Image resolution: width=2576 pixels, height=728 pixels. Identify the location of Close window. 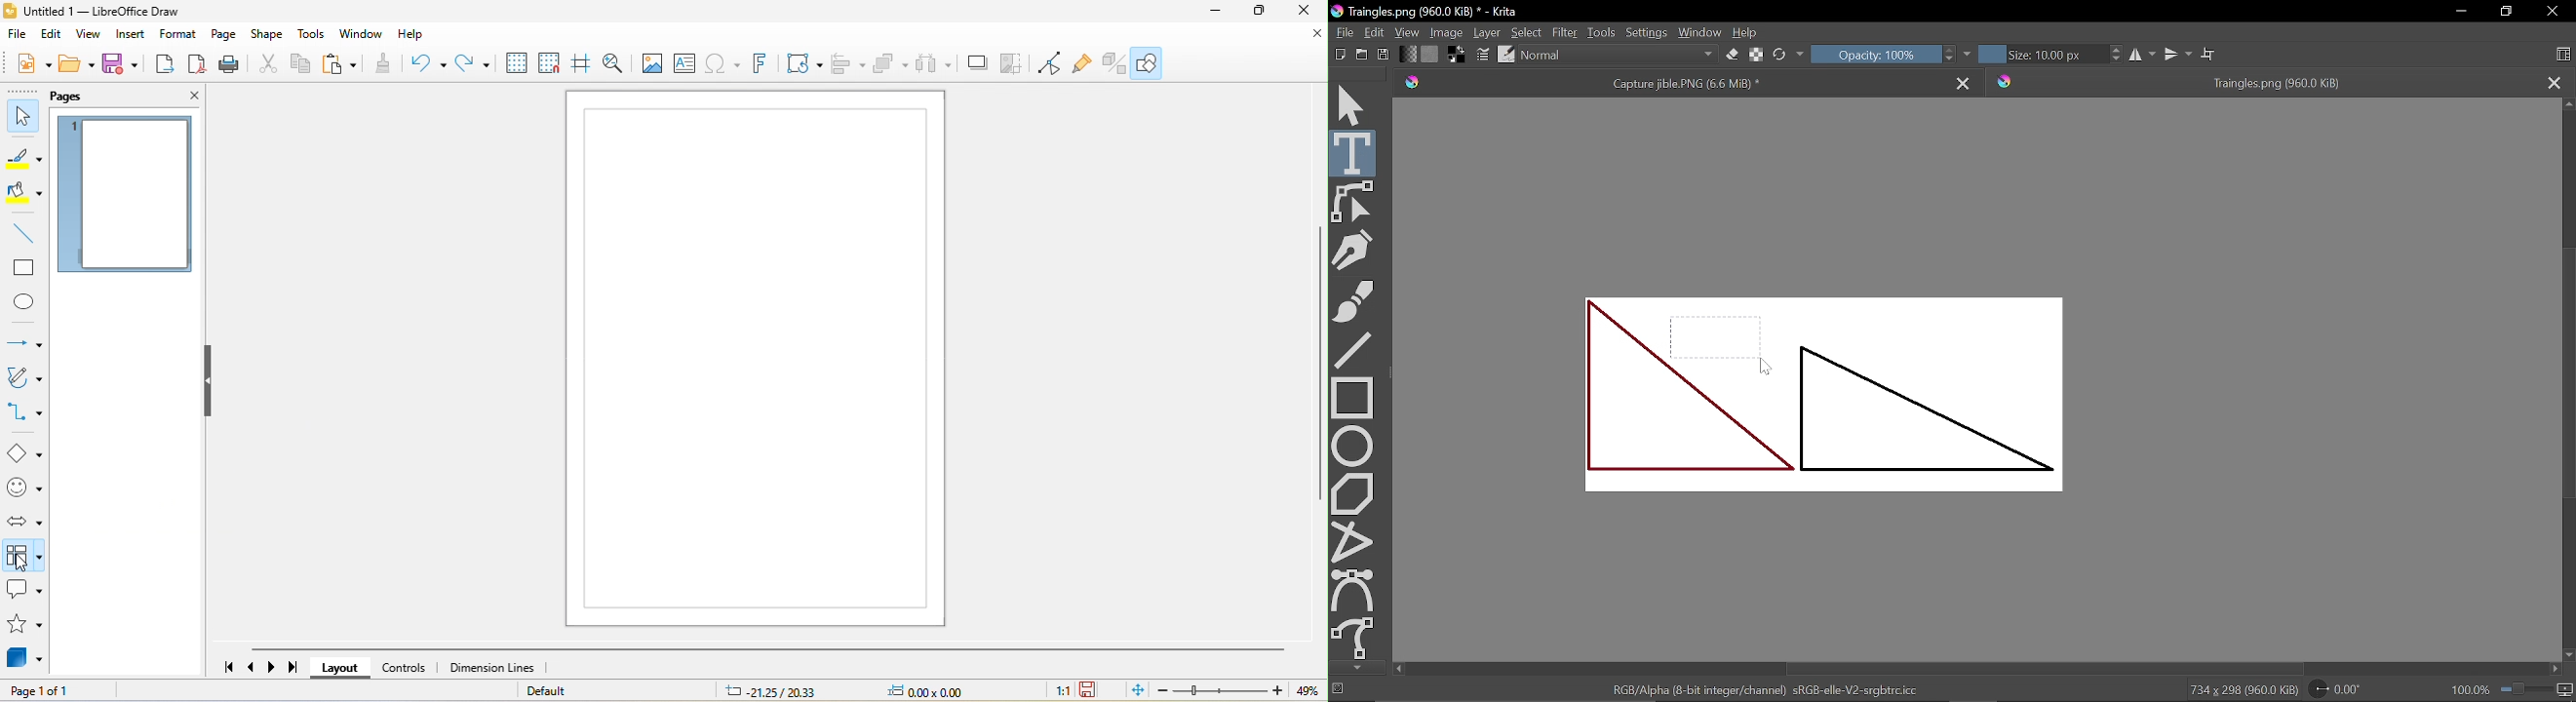
(2551, 12).